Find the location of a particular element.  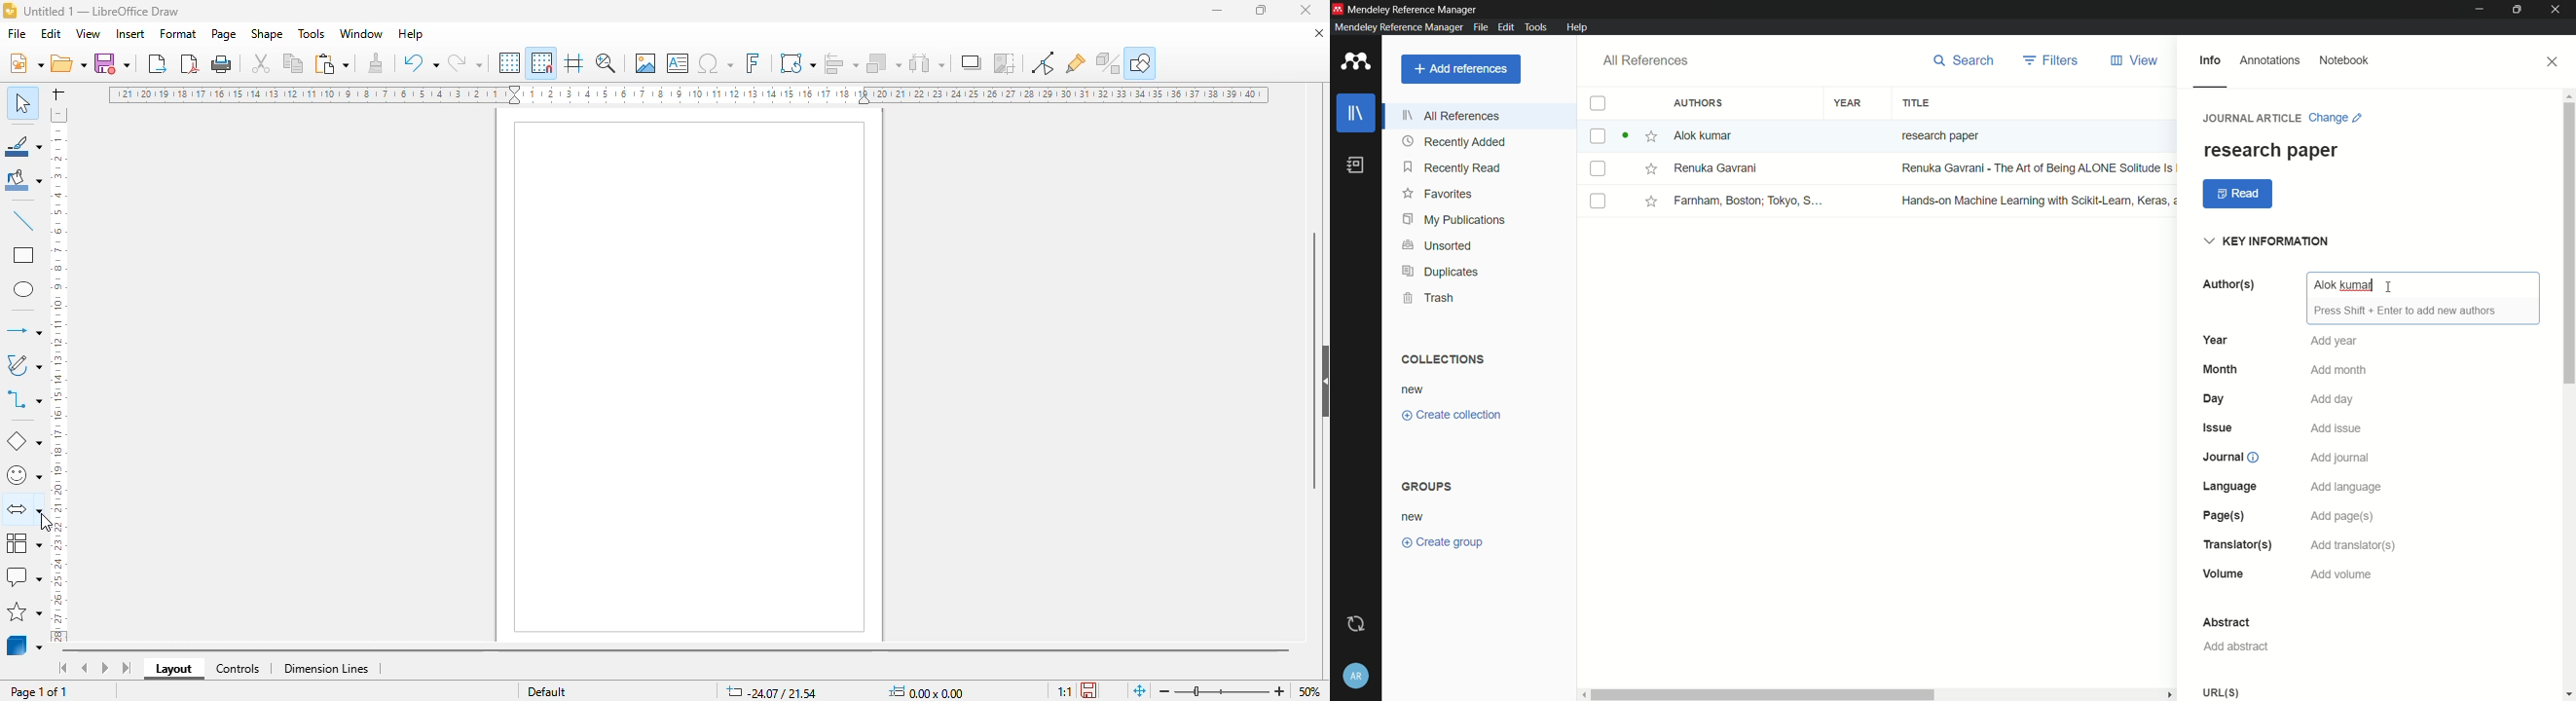

zoom & pan is located at coordinates (606, 62).